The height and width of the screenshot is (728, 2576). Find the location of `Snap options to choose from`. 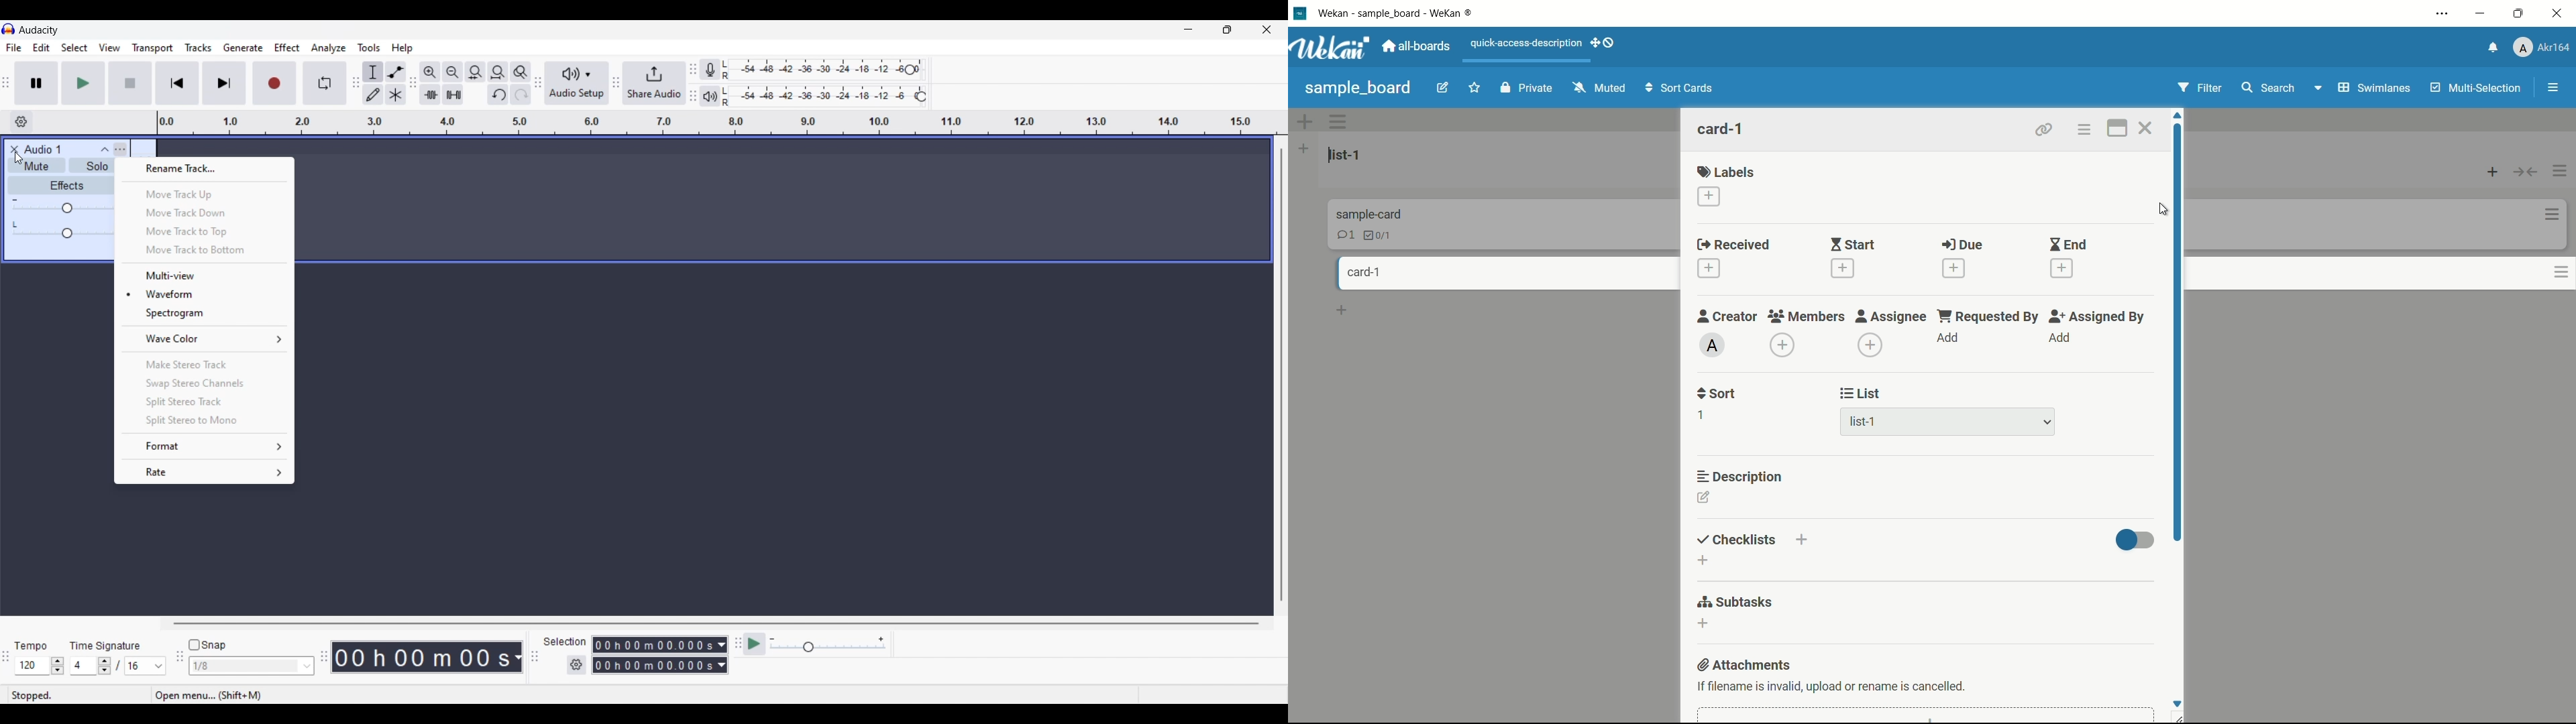

Snap options to choose from is located at coordinates (308, 666).